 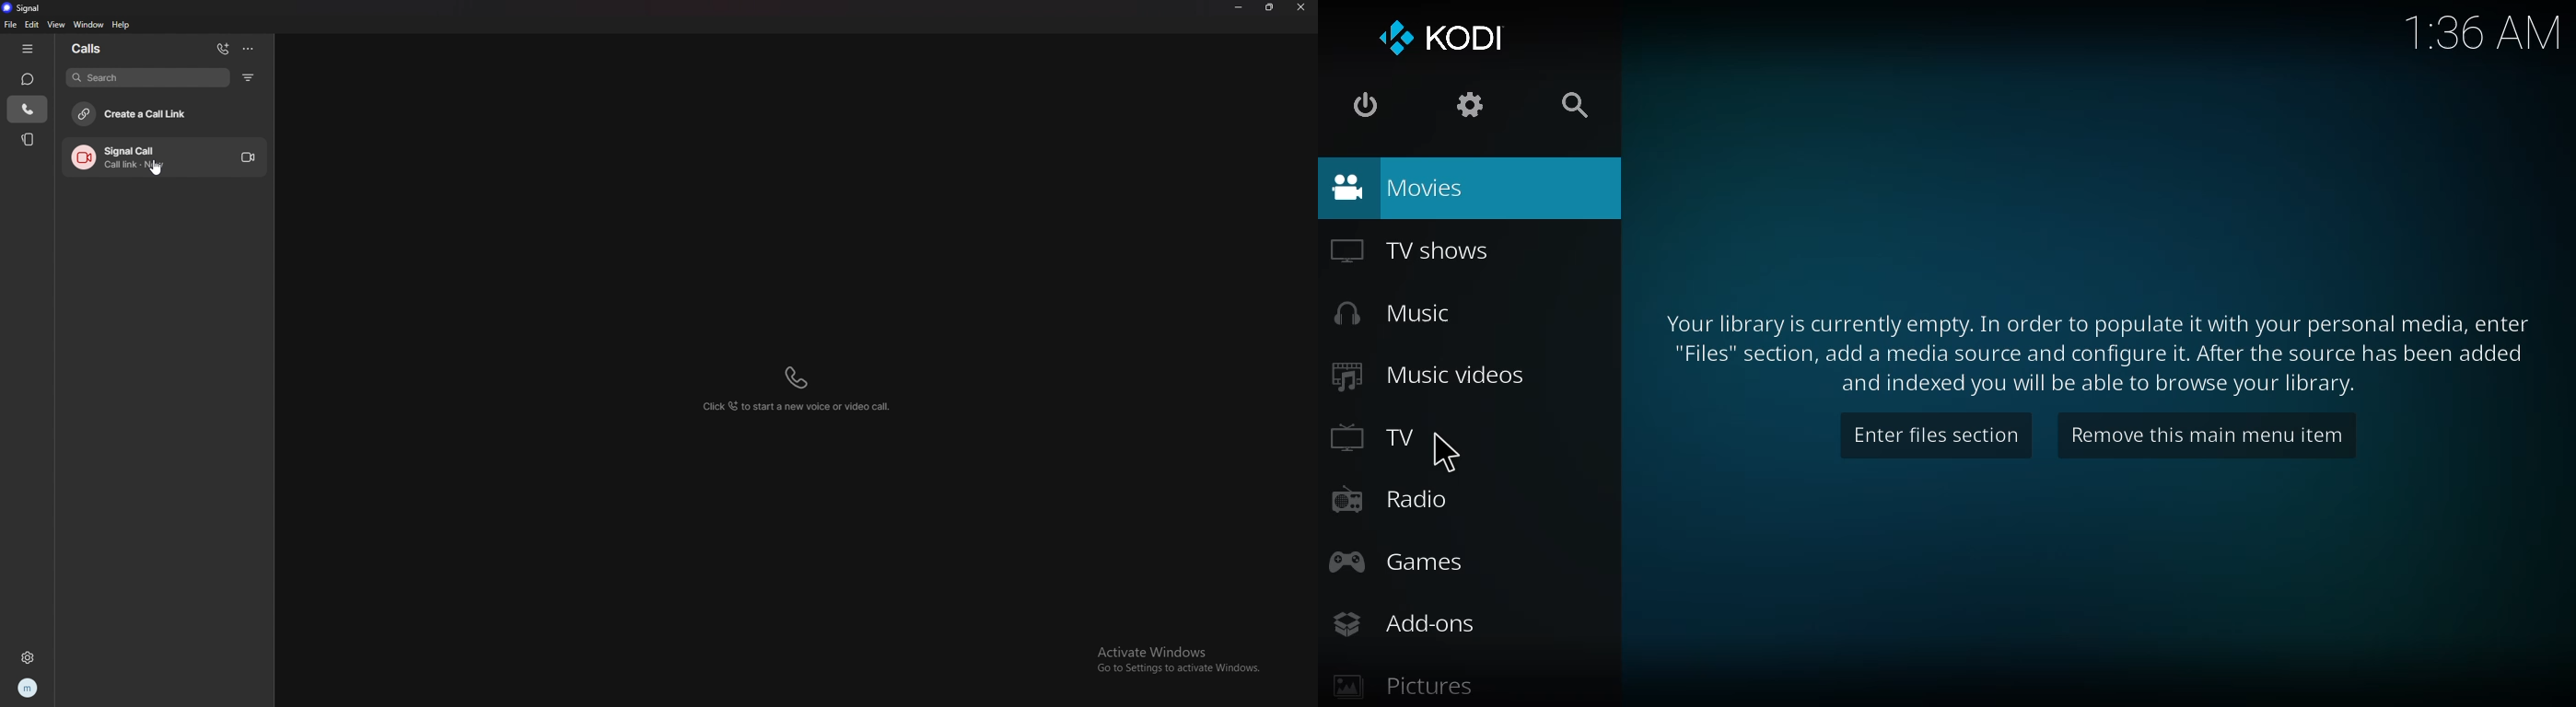 What do you see at coordinates (1395, 313) in the screenshot?
I see `music` at bounding box center [1395, 313].